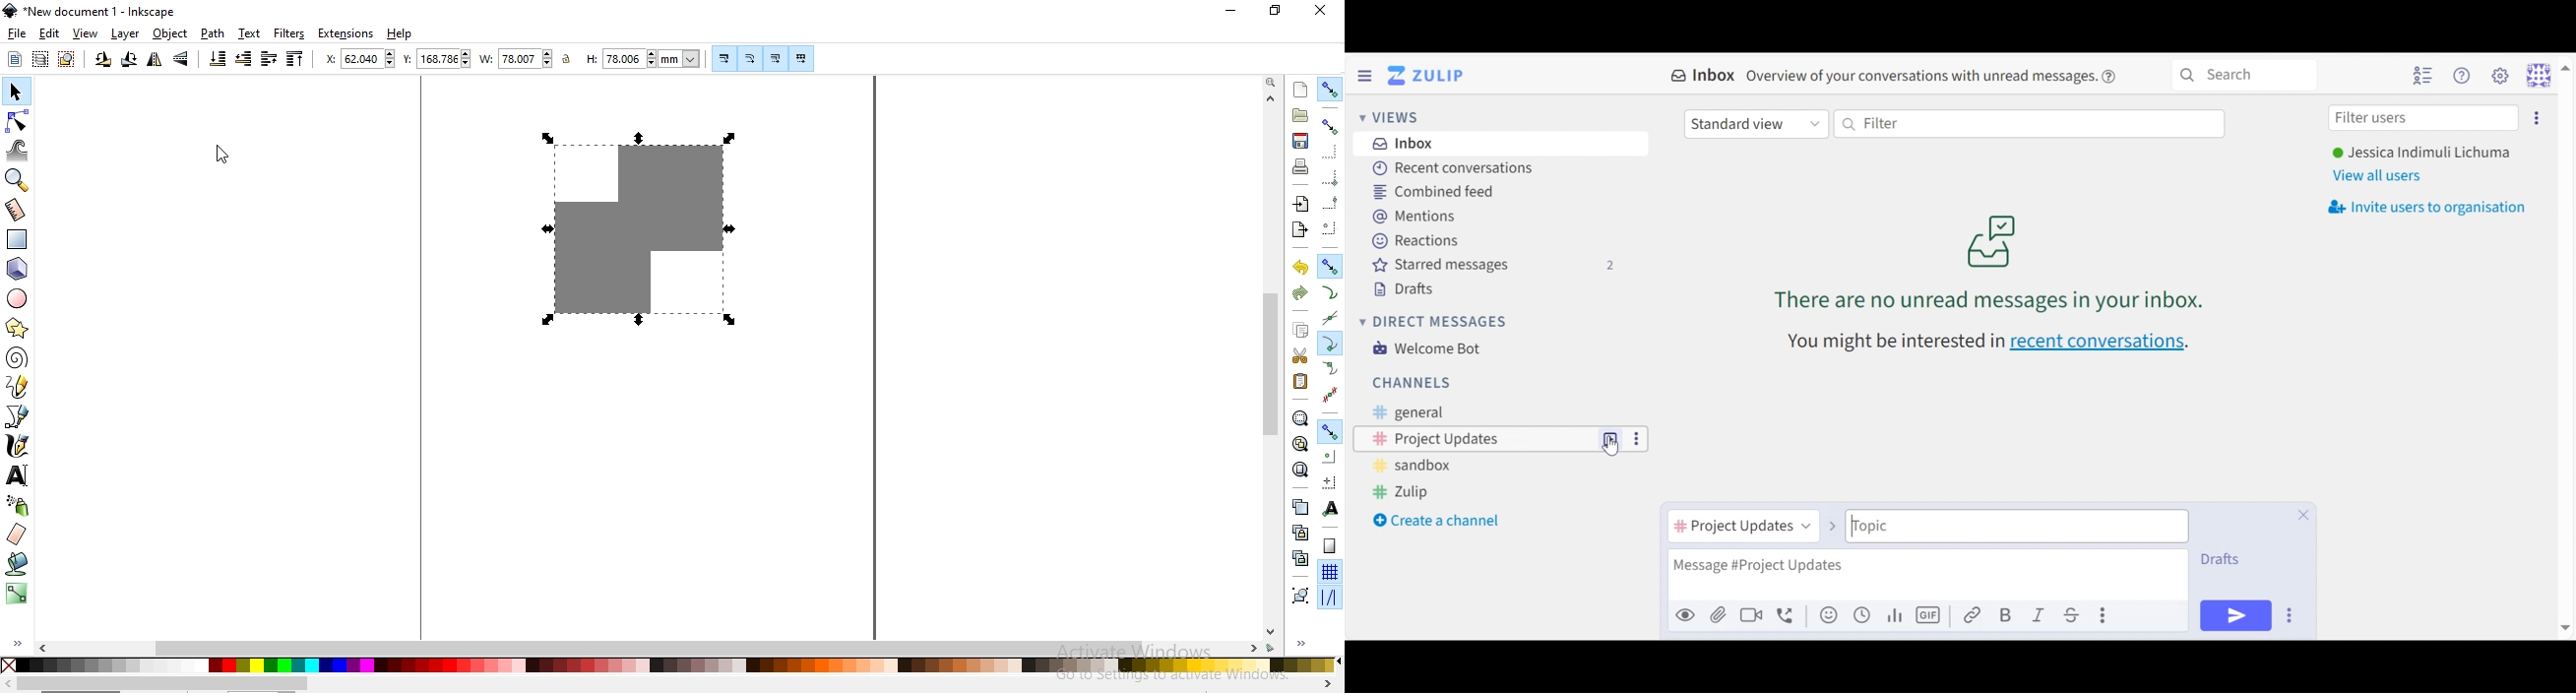 Image resolution: width=2576 pixels, height=700 pixels. Describe the element at coordinates (1742, 528) in the screenshot. I see `Channel name` at that location.